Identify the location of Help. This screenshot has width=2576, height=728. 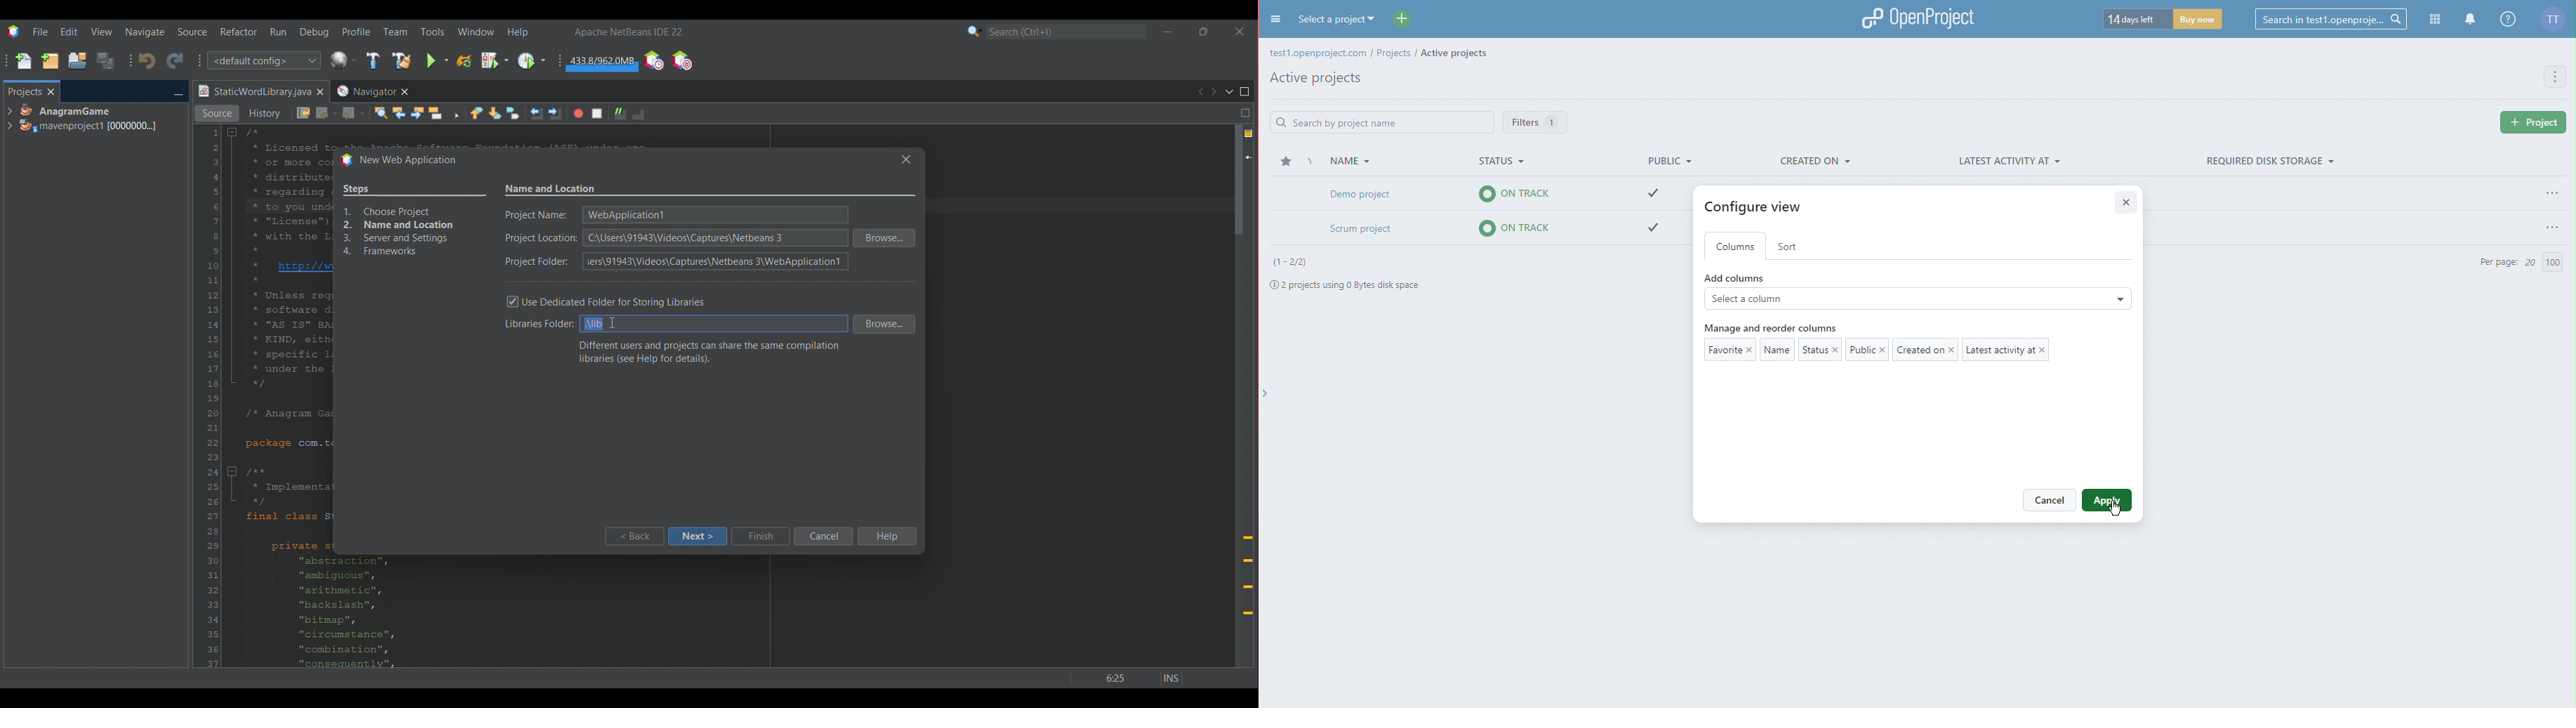
(2507, 21).